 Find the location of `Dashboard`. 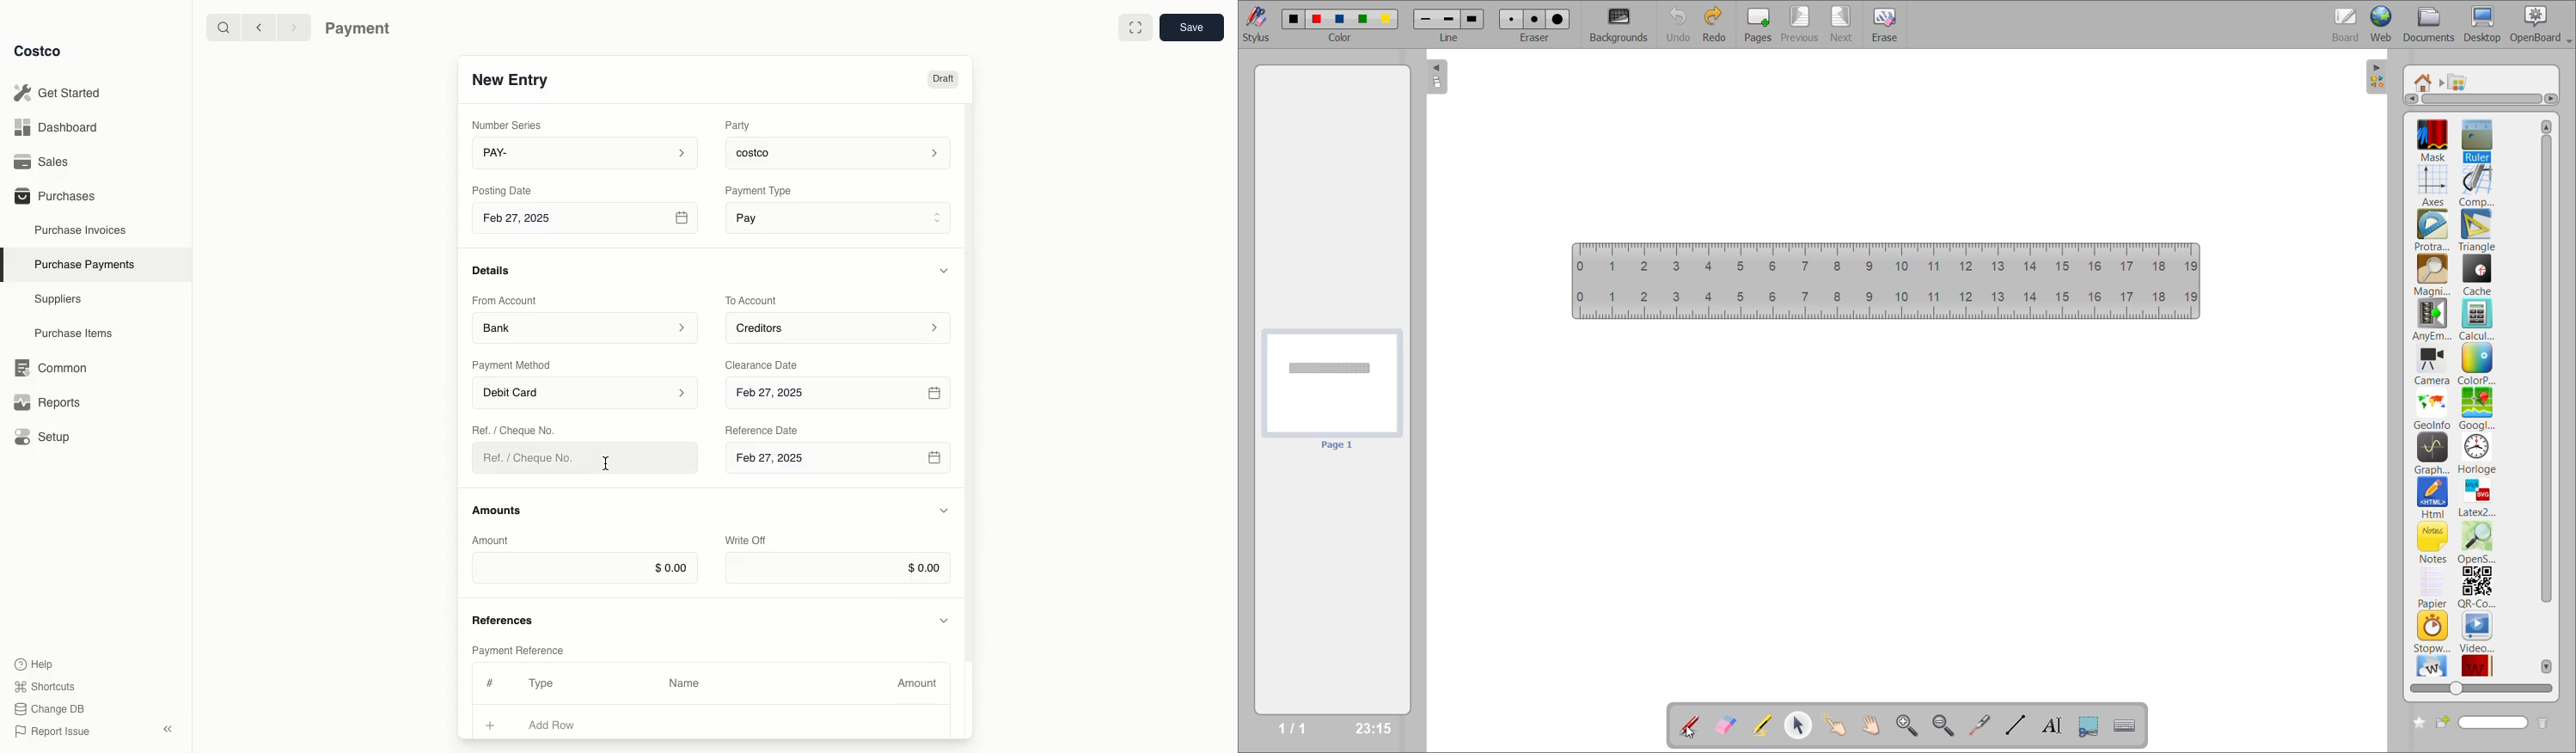

Dashboard is located at coordinates (61, 126).